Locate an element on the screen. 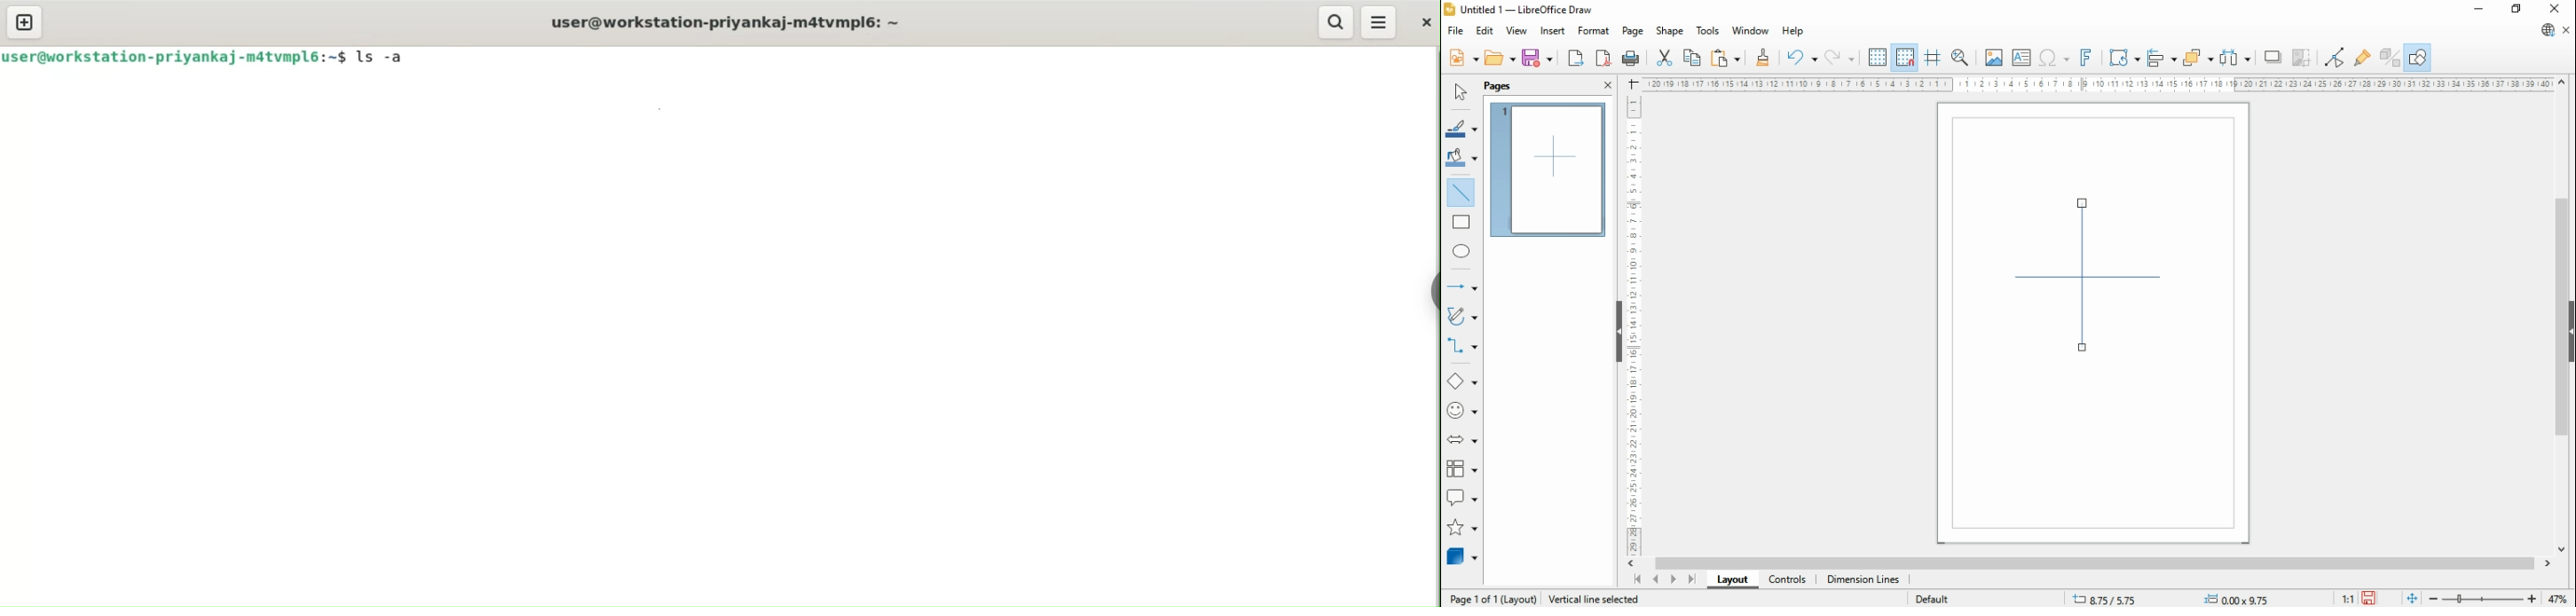 This screenshot has height=616, width=2576. close pane is located at coordinates (1607, 85).